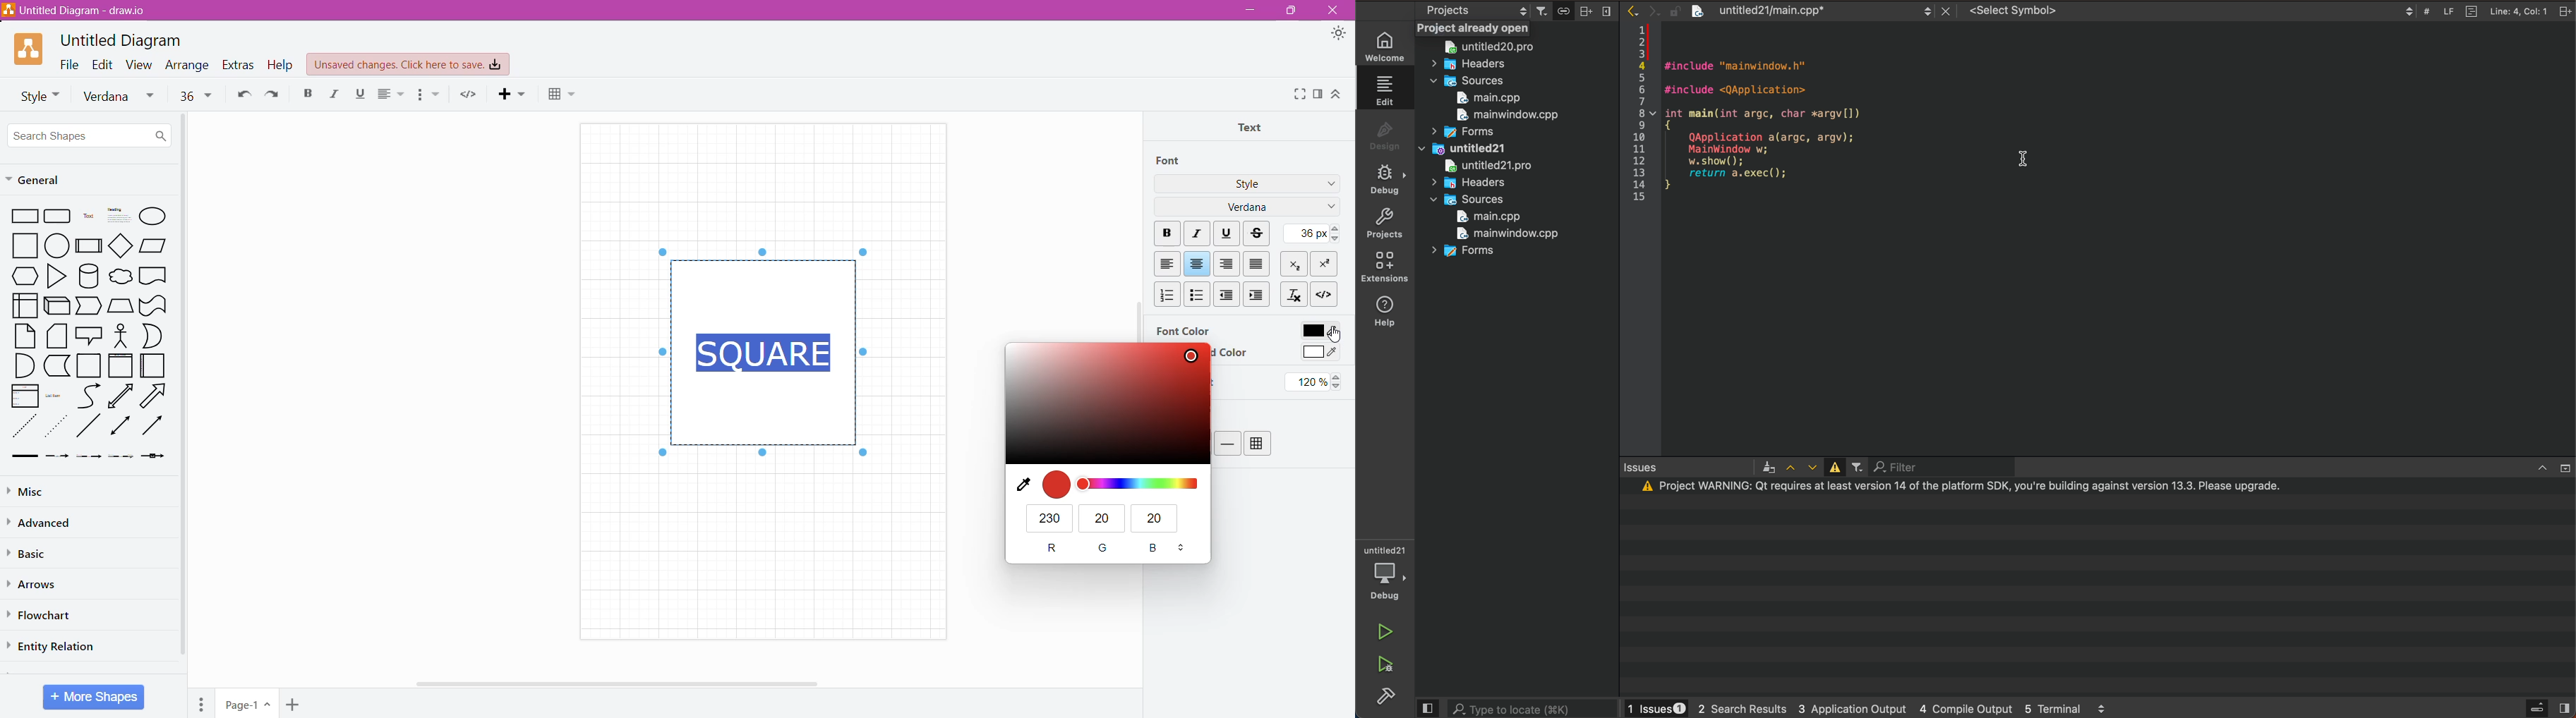 The image size is (2576, 728). Describe the element at coordinates (766, 351) in the screenshot. I see `Text selected` at that location.